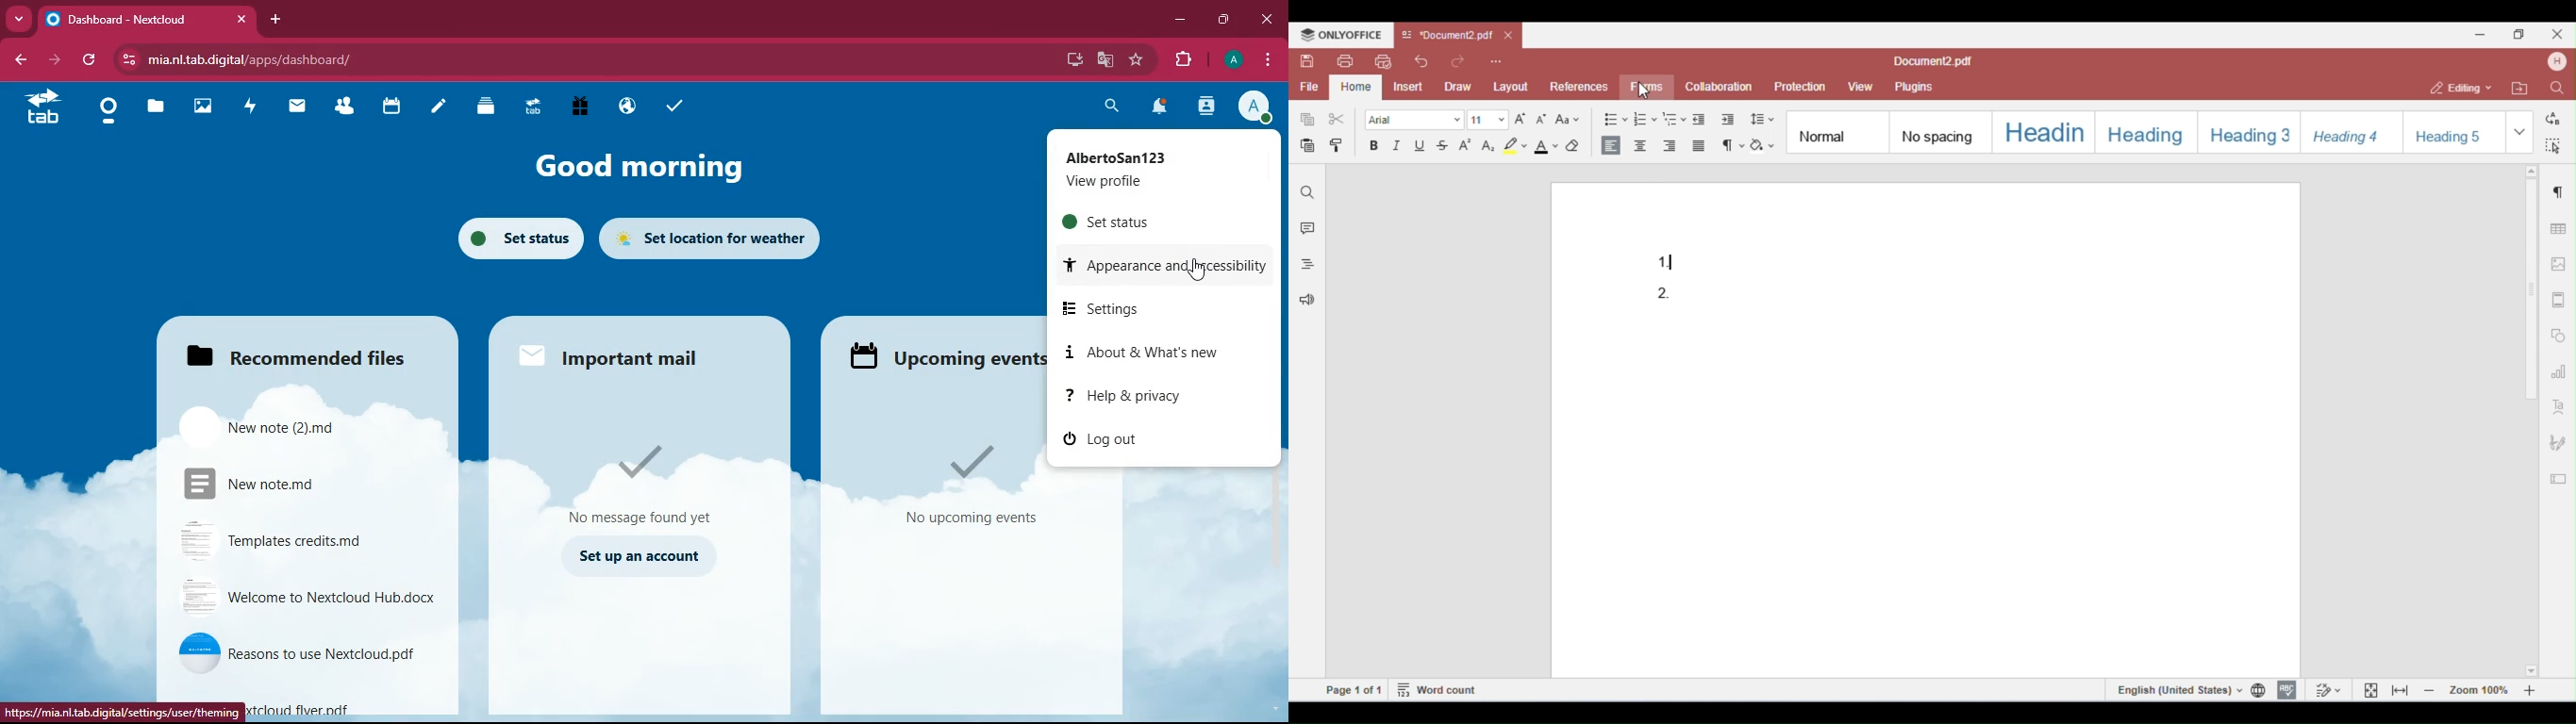  I want to click on appearance, so click(1162, 262).